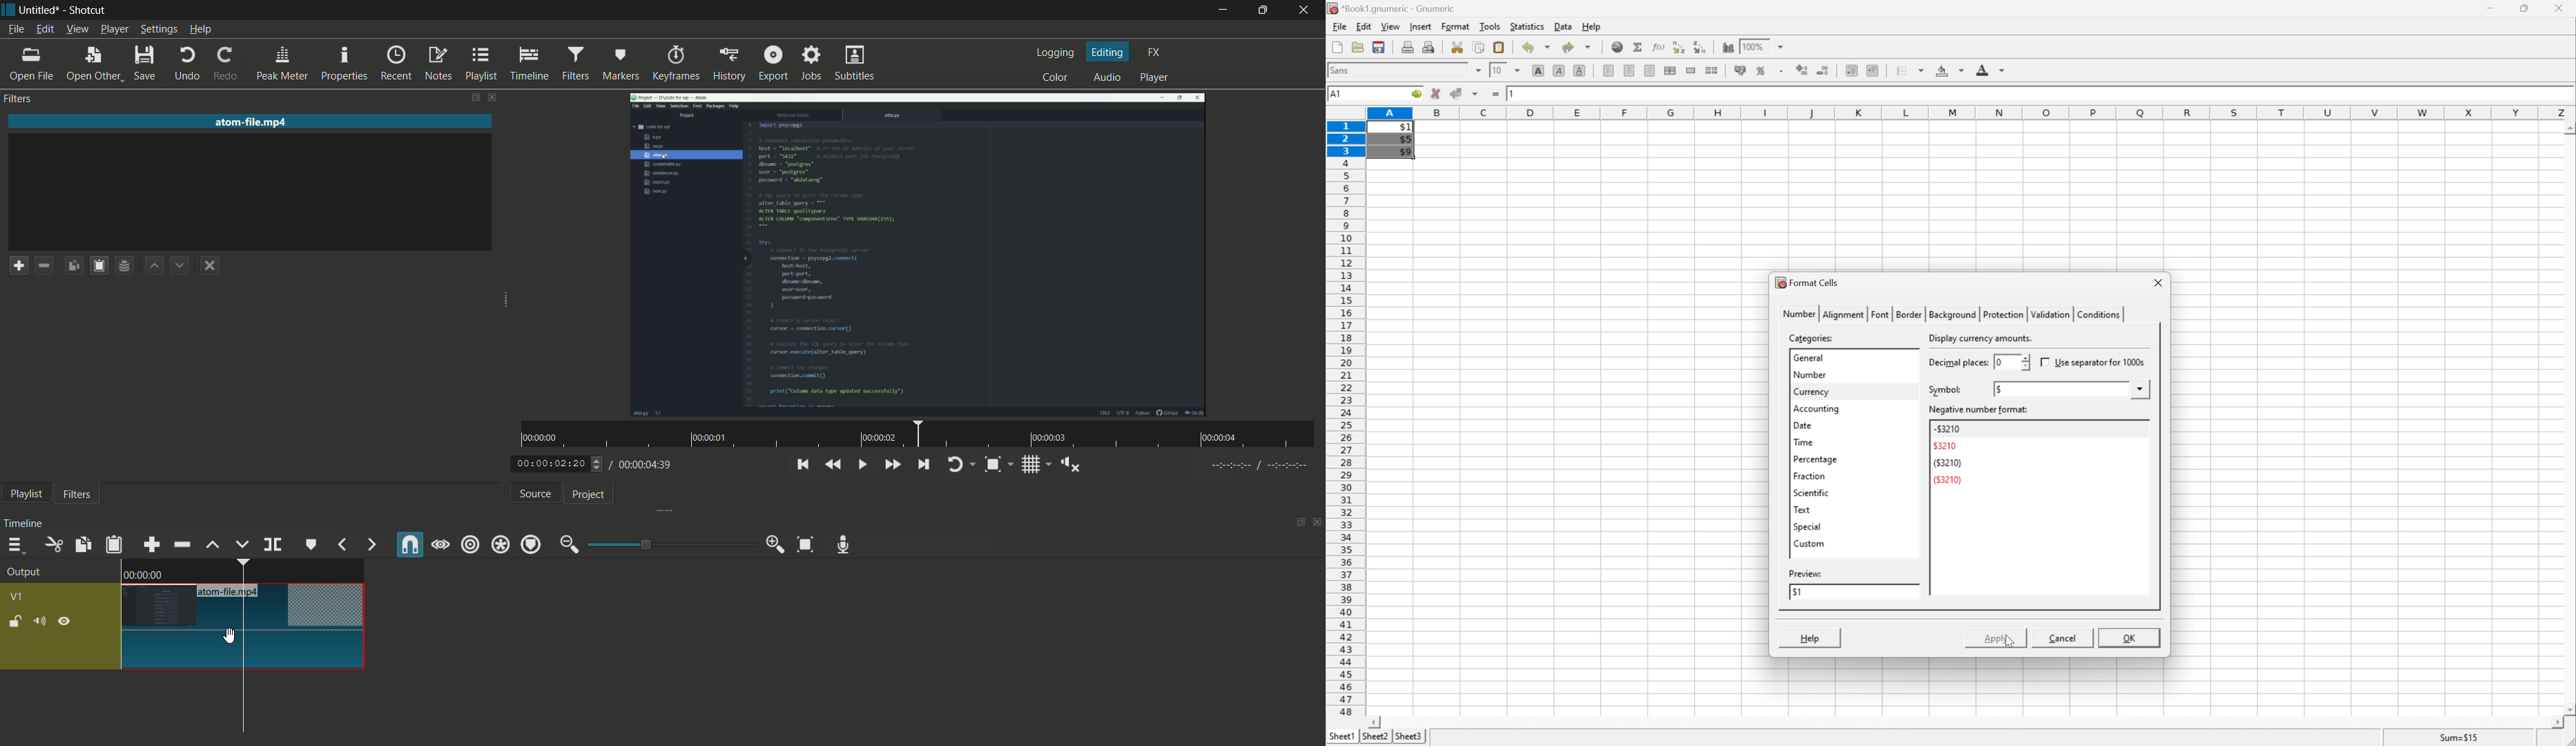 The image size is (2576, 756). I want to click on paste, so click(113, 544).